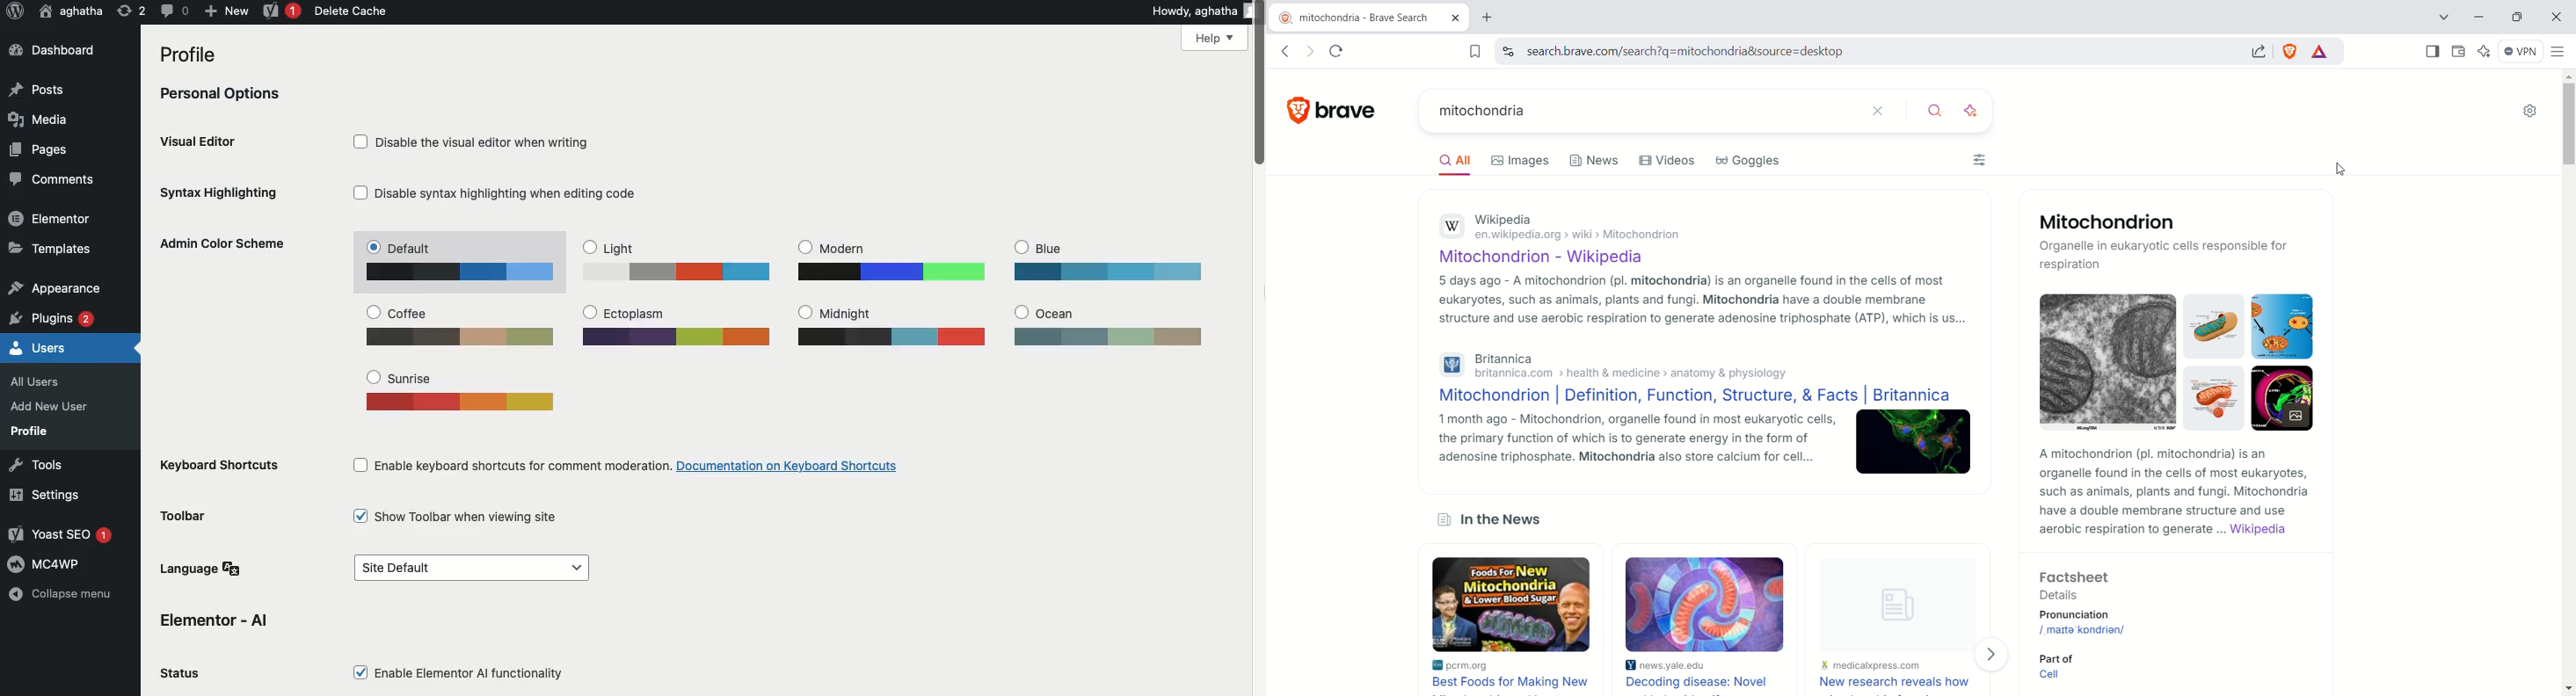 Image resolution: width=2576 pixels, height=700 pixels. I want to click on Comment, so click(173, 10).